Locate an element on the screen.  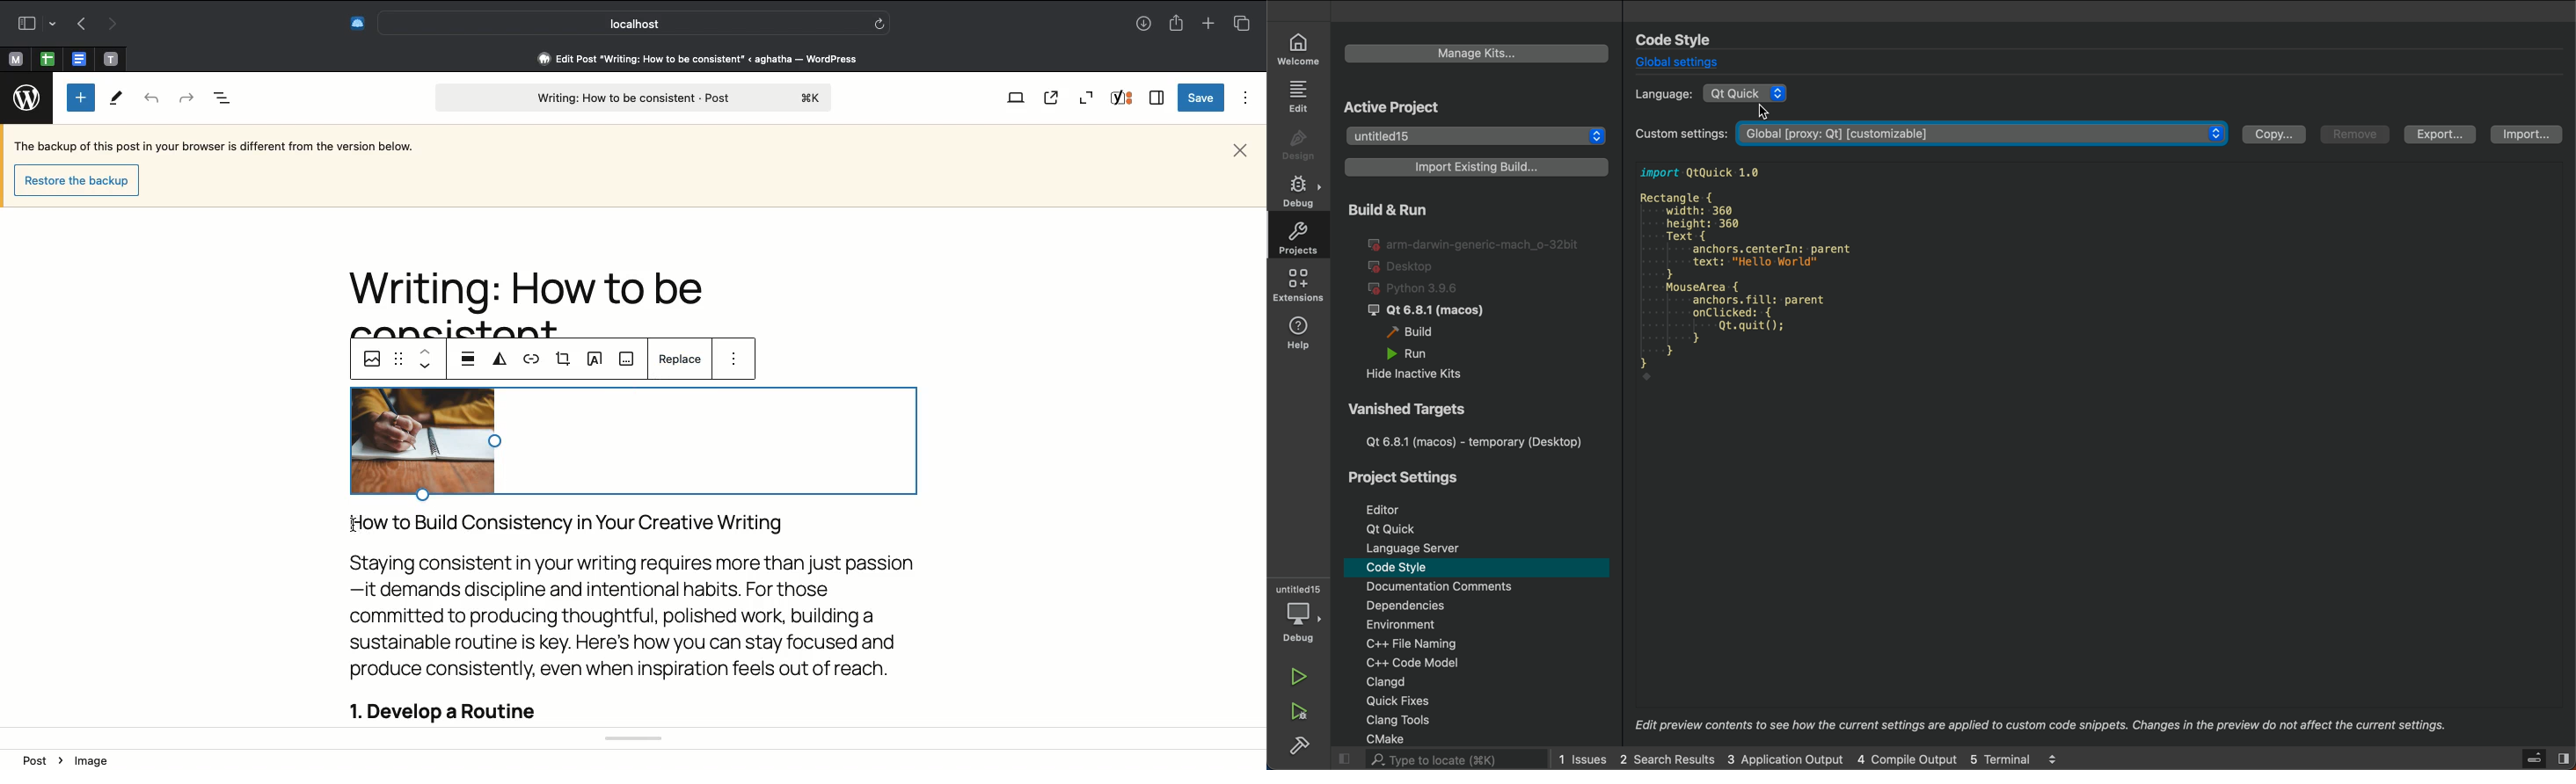
active is located at coordinates (1397, 105).